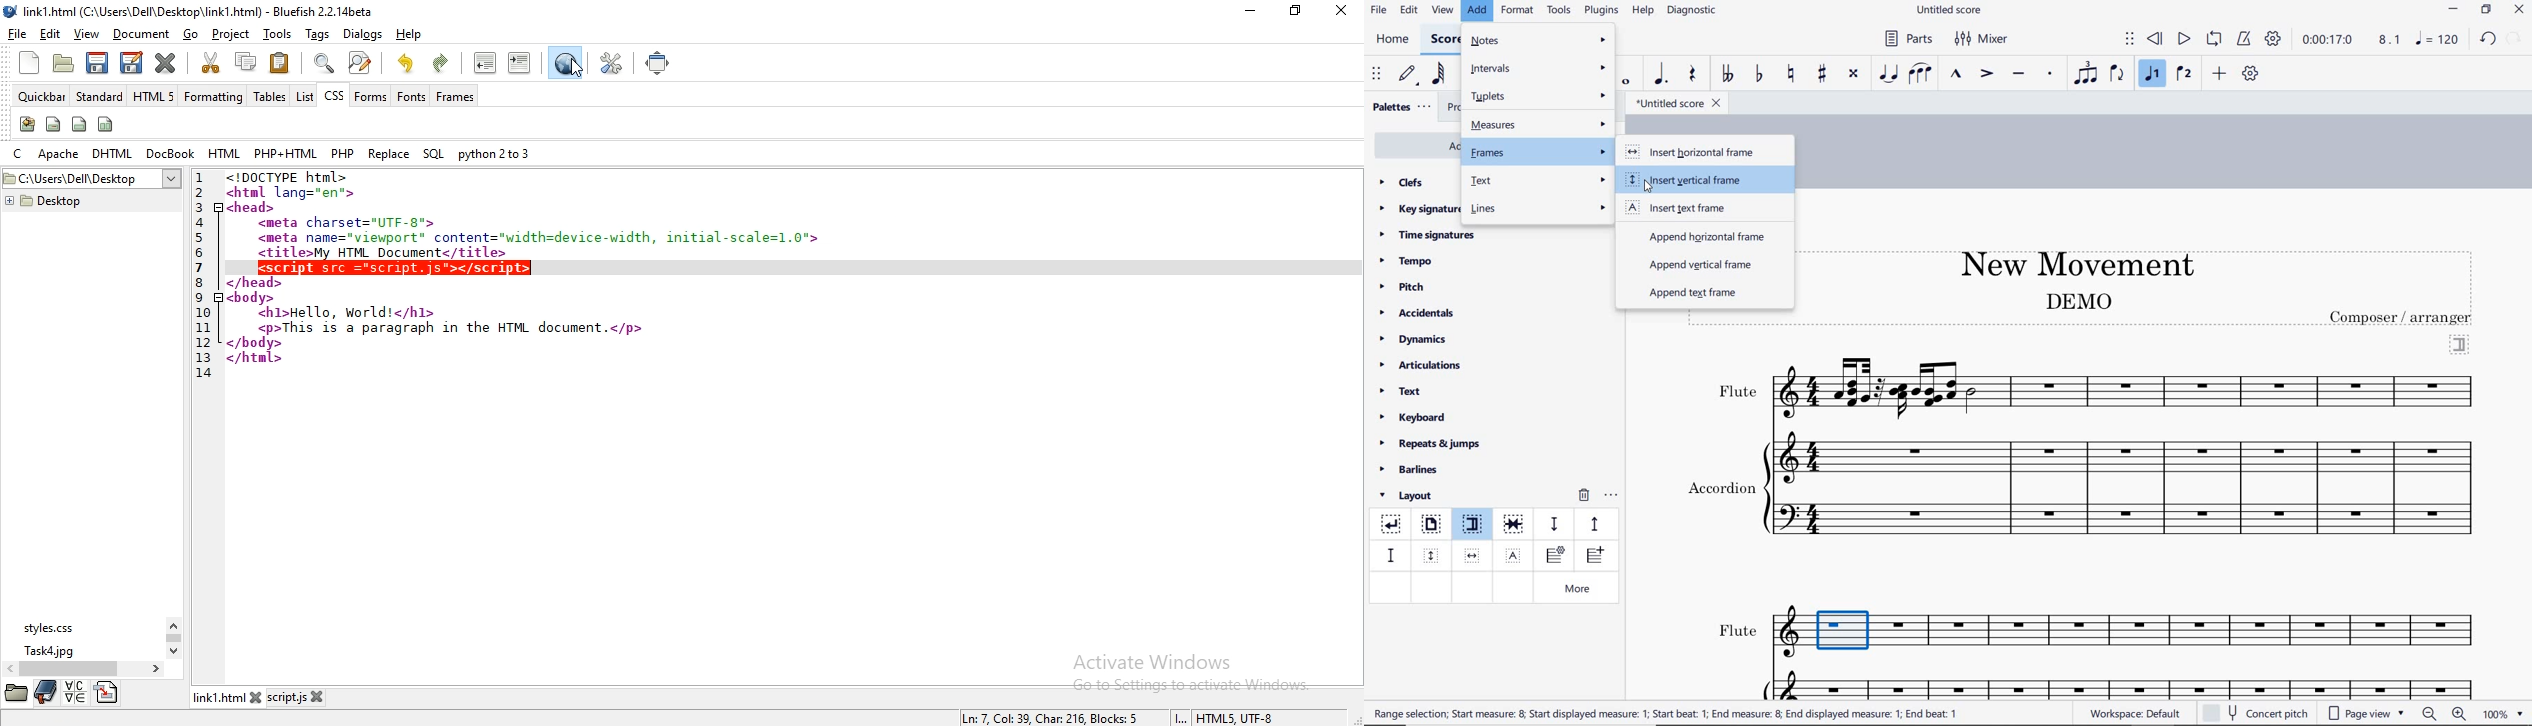 The width and height of the screenshot is (2548, 728). I want to click on options, so click(1611, 493).